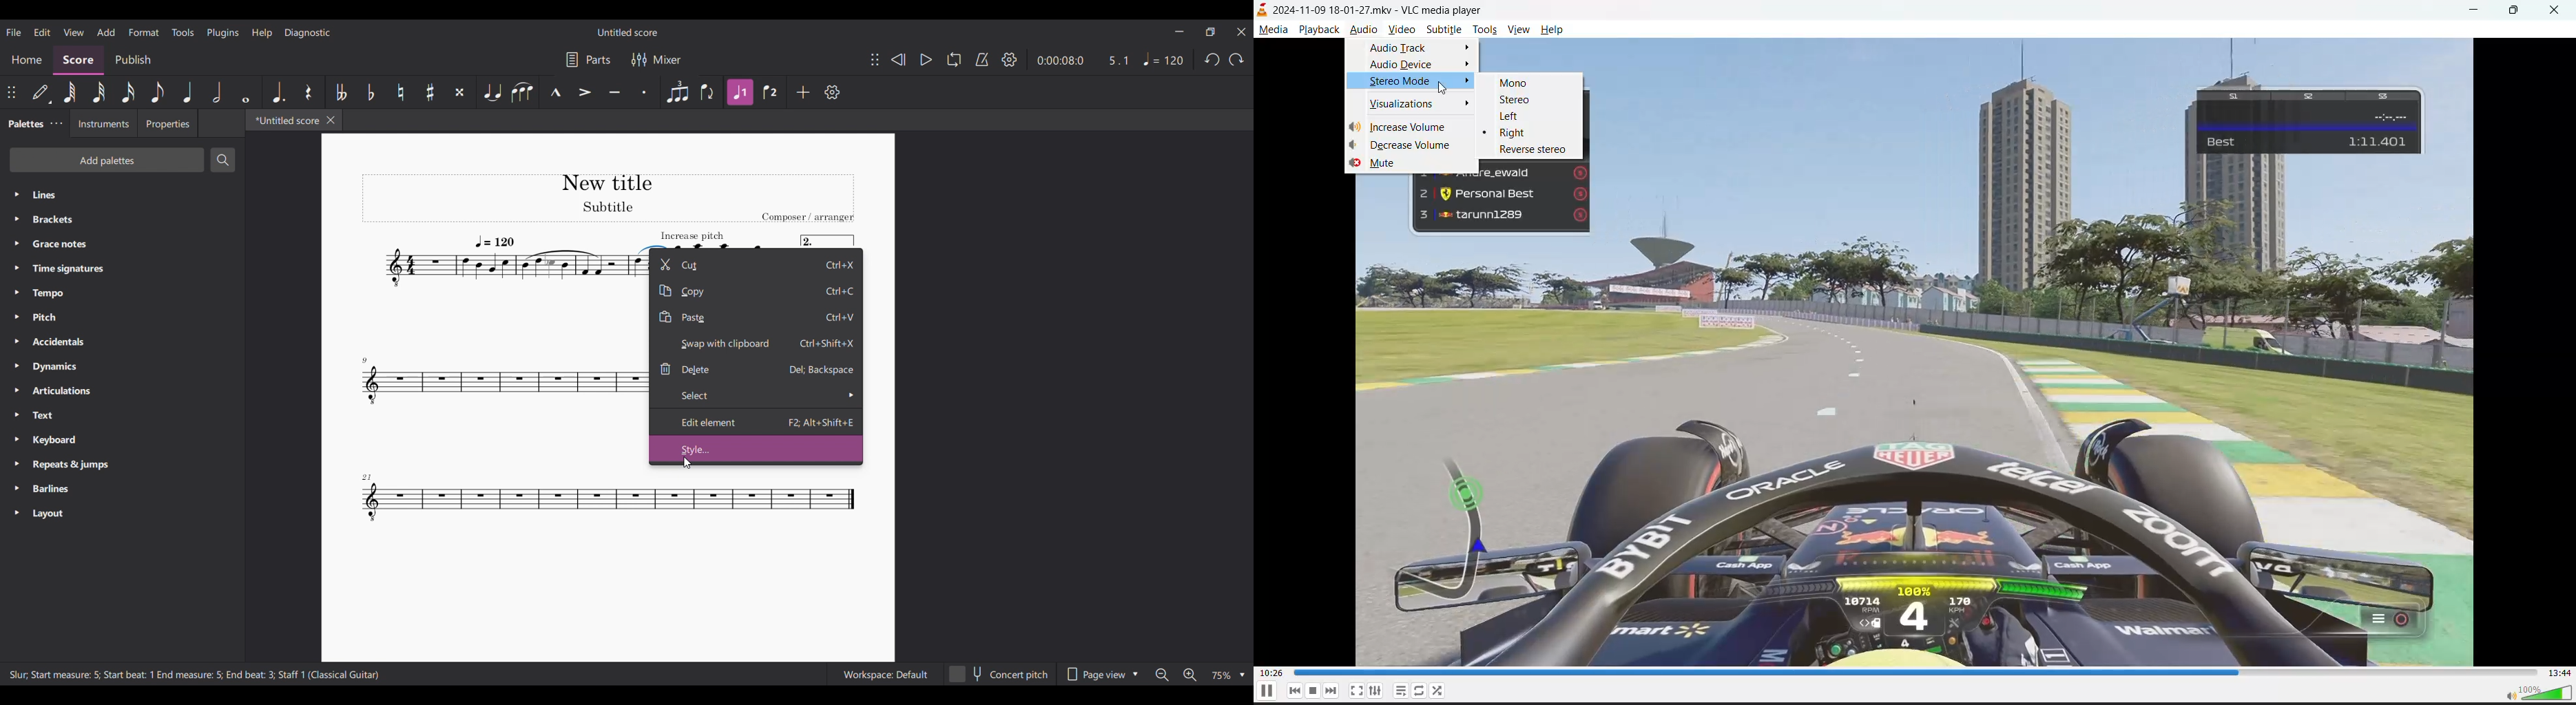 The image size is (2576, 728). I want to click on Tempo, so click(1164, 59).